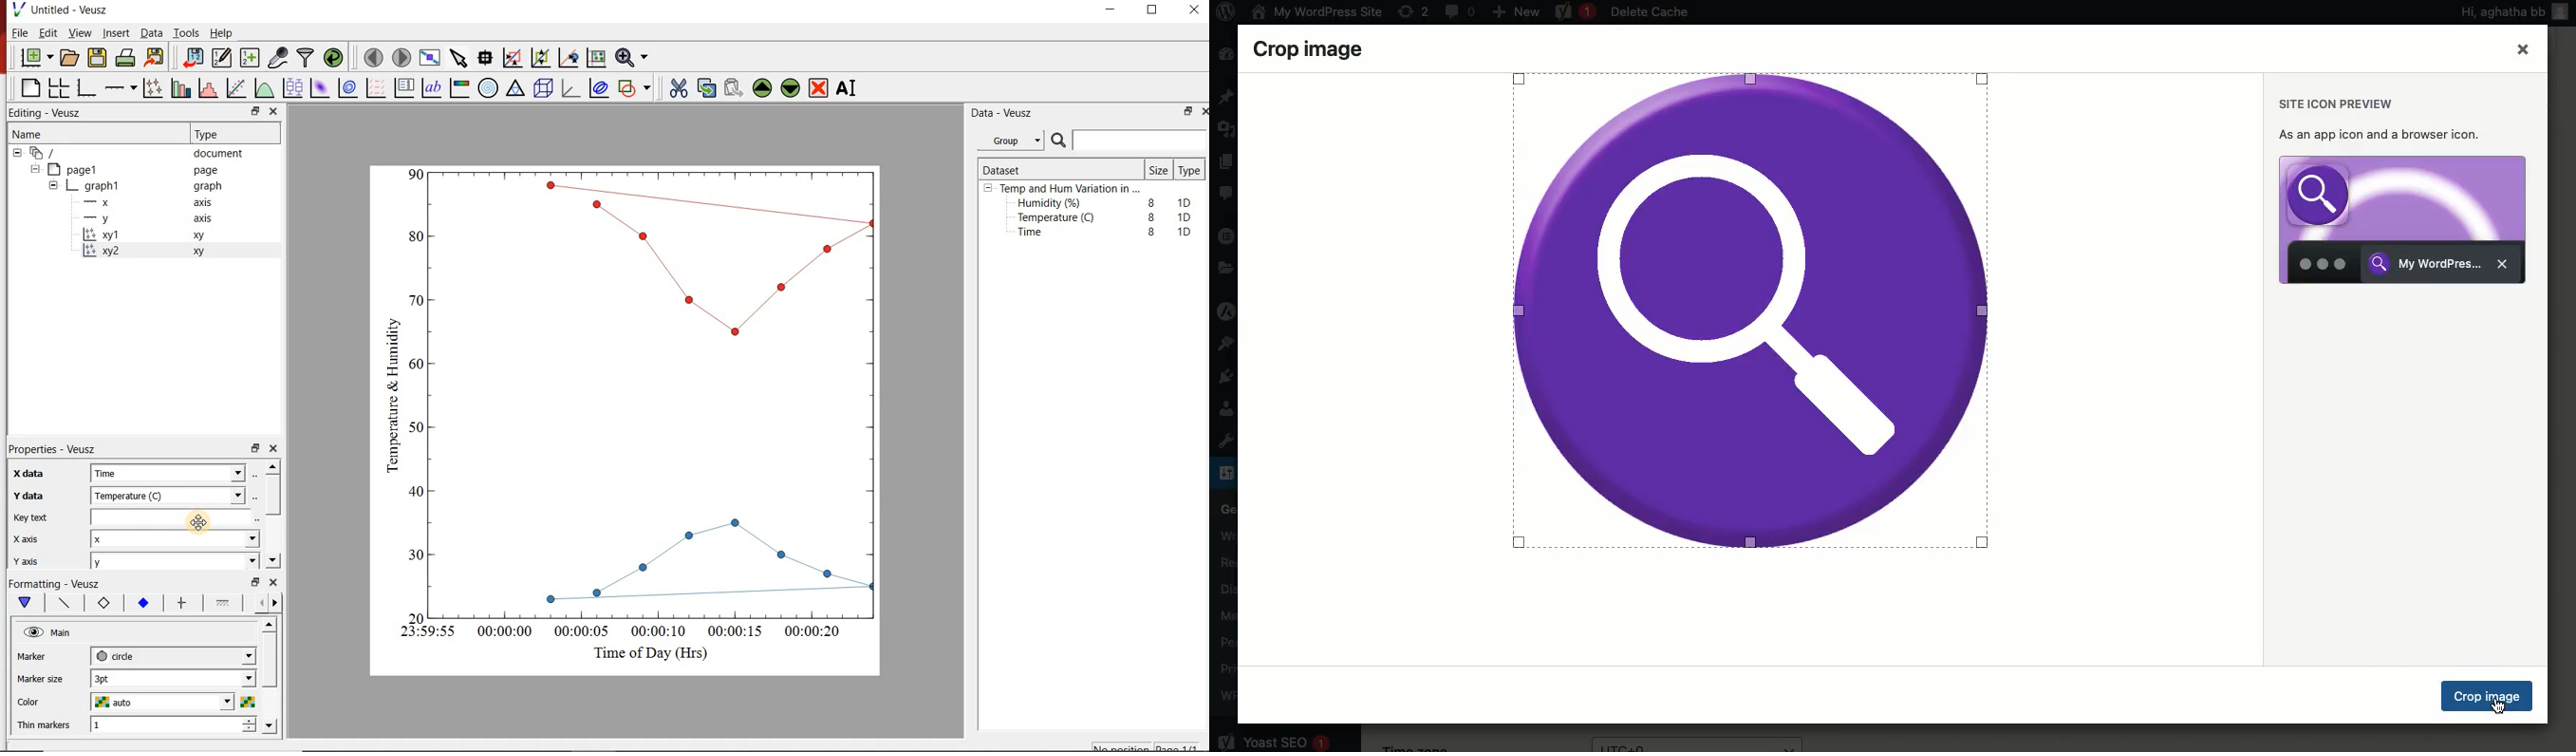 The image size is (2576, 756). Describe the element at coordinates (64, 9) in the screenshot. I see `Untitled - Veusz` at that location.